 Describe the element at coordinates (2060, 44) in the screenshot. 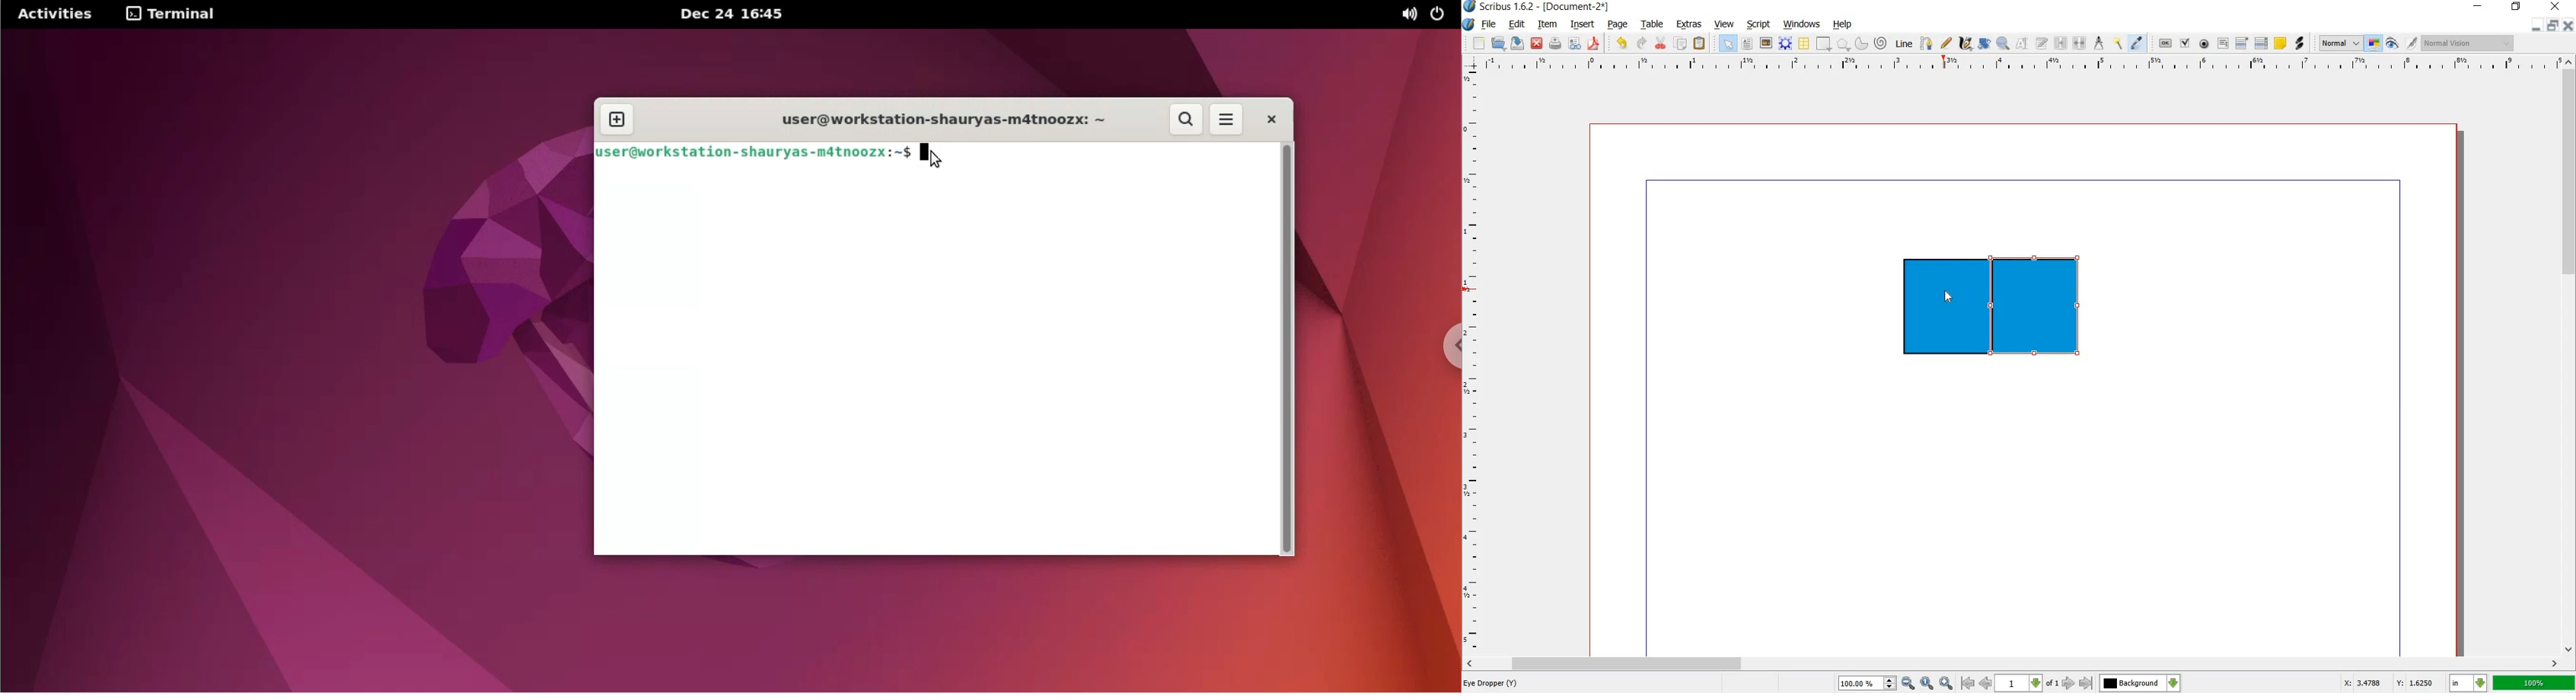

I see `link text frame` at that location.